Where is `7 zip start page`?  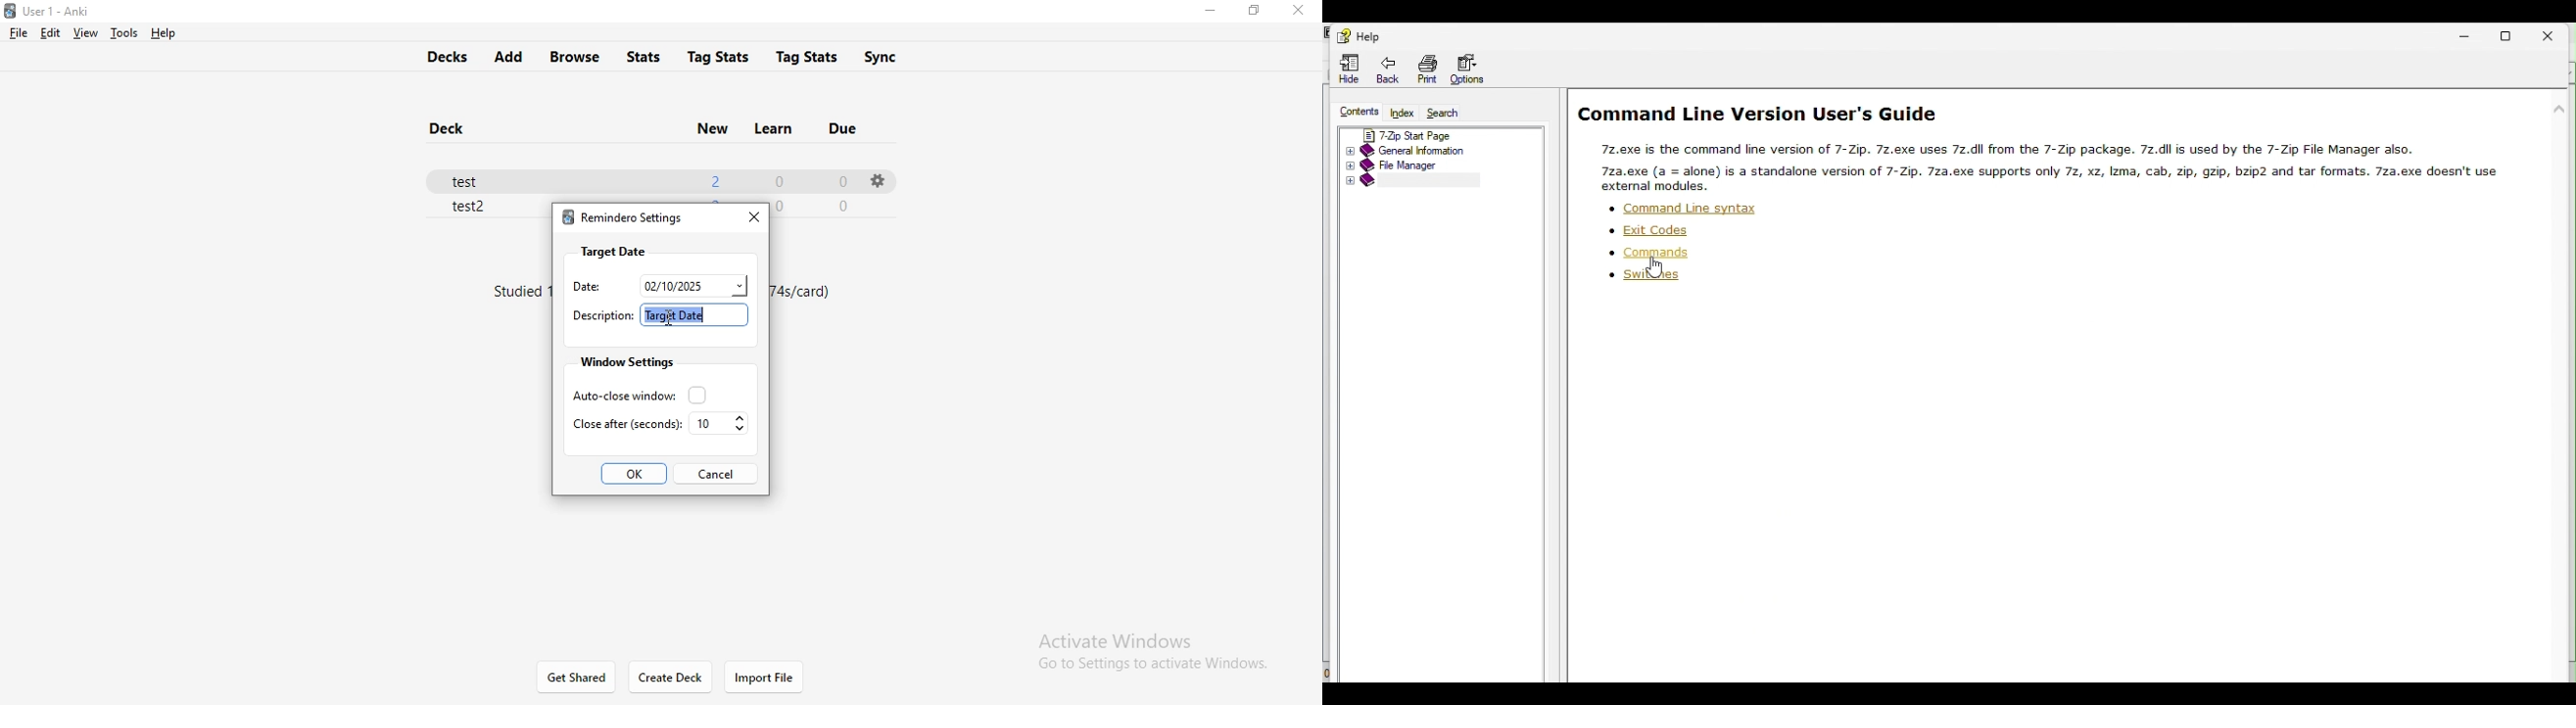
7 zip start page is located at coordinates (1426, 133).